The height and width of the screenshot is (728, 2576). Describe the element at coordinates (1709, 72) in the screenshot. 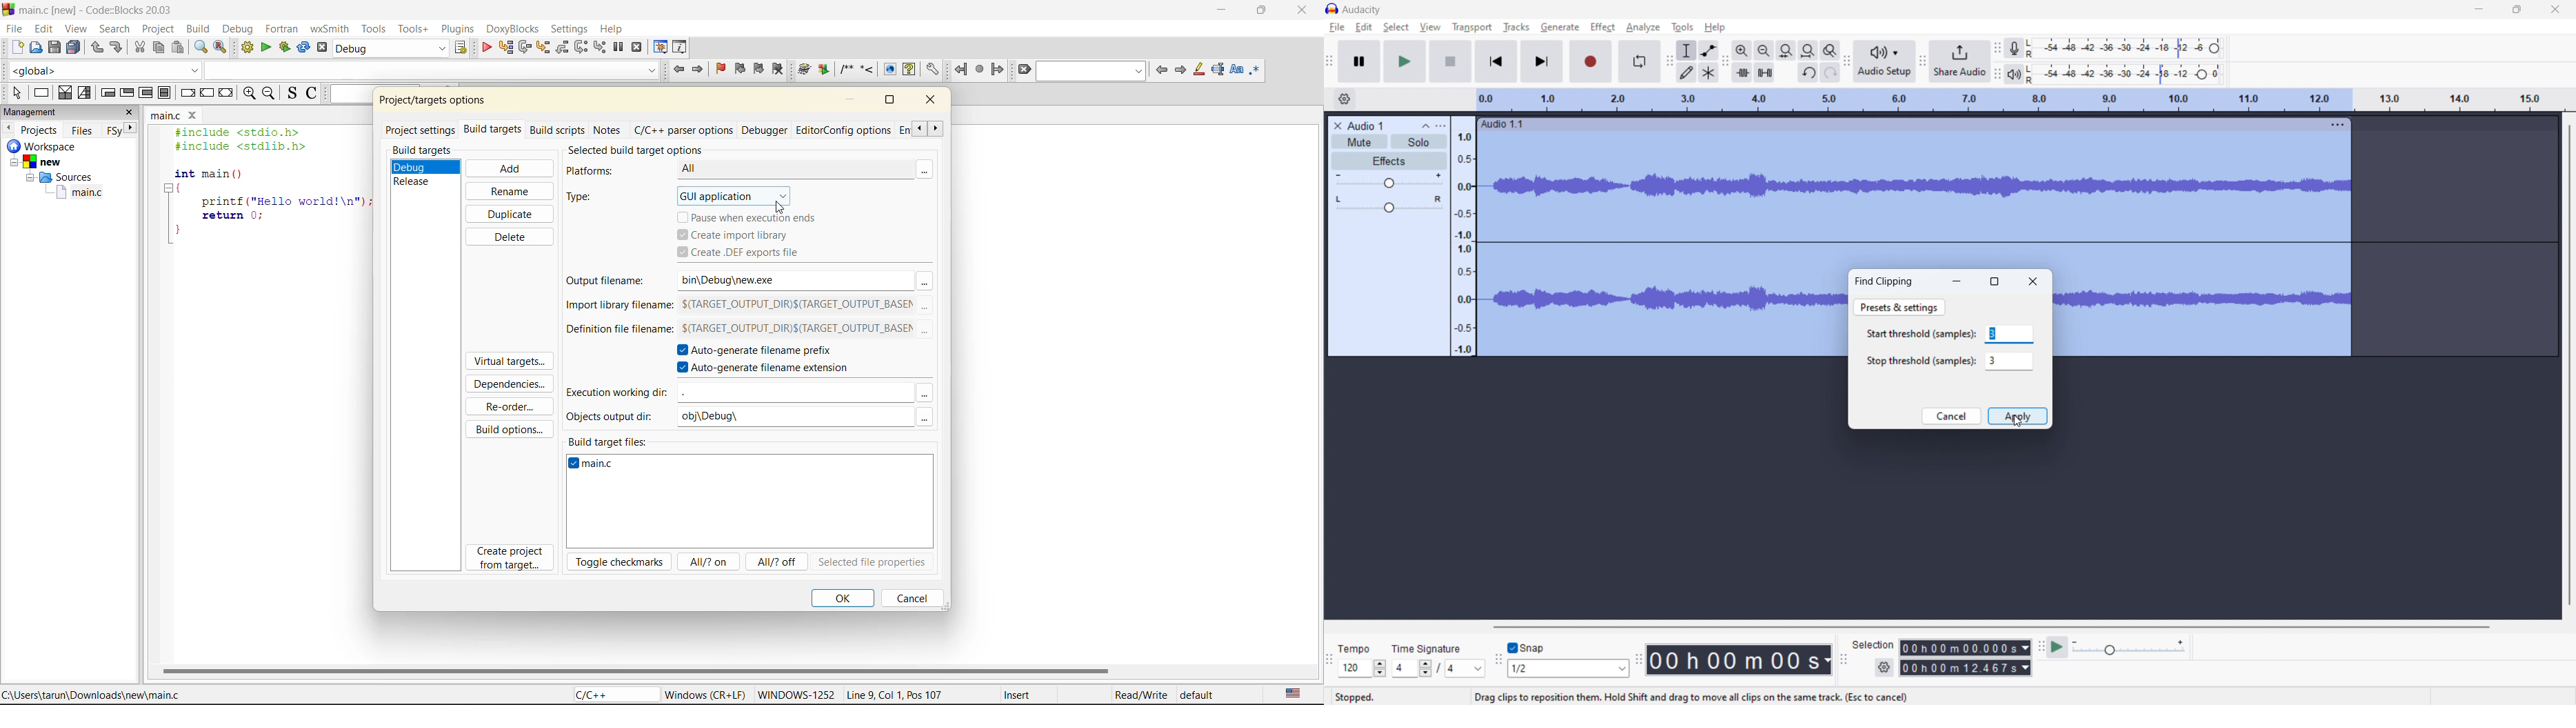

I see `multi tool` at that location.